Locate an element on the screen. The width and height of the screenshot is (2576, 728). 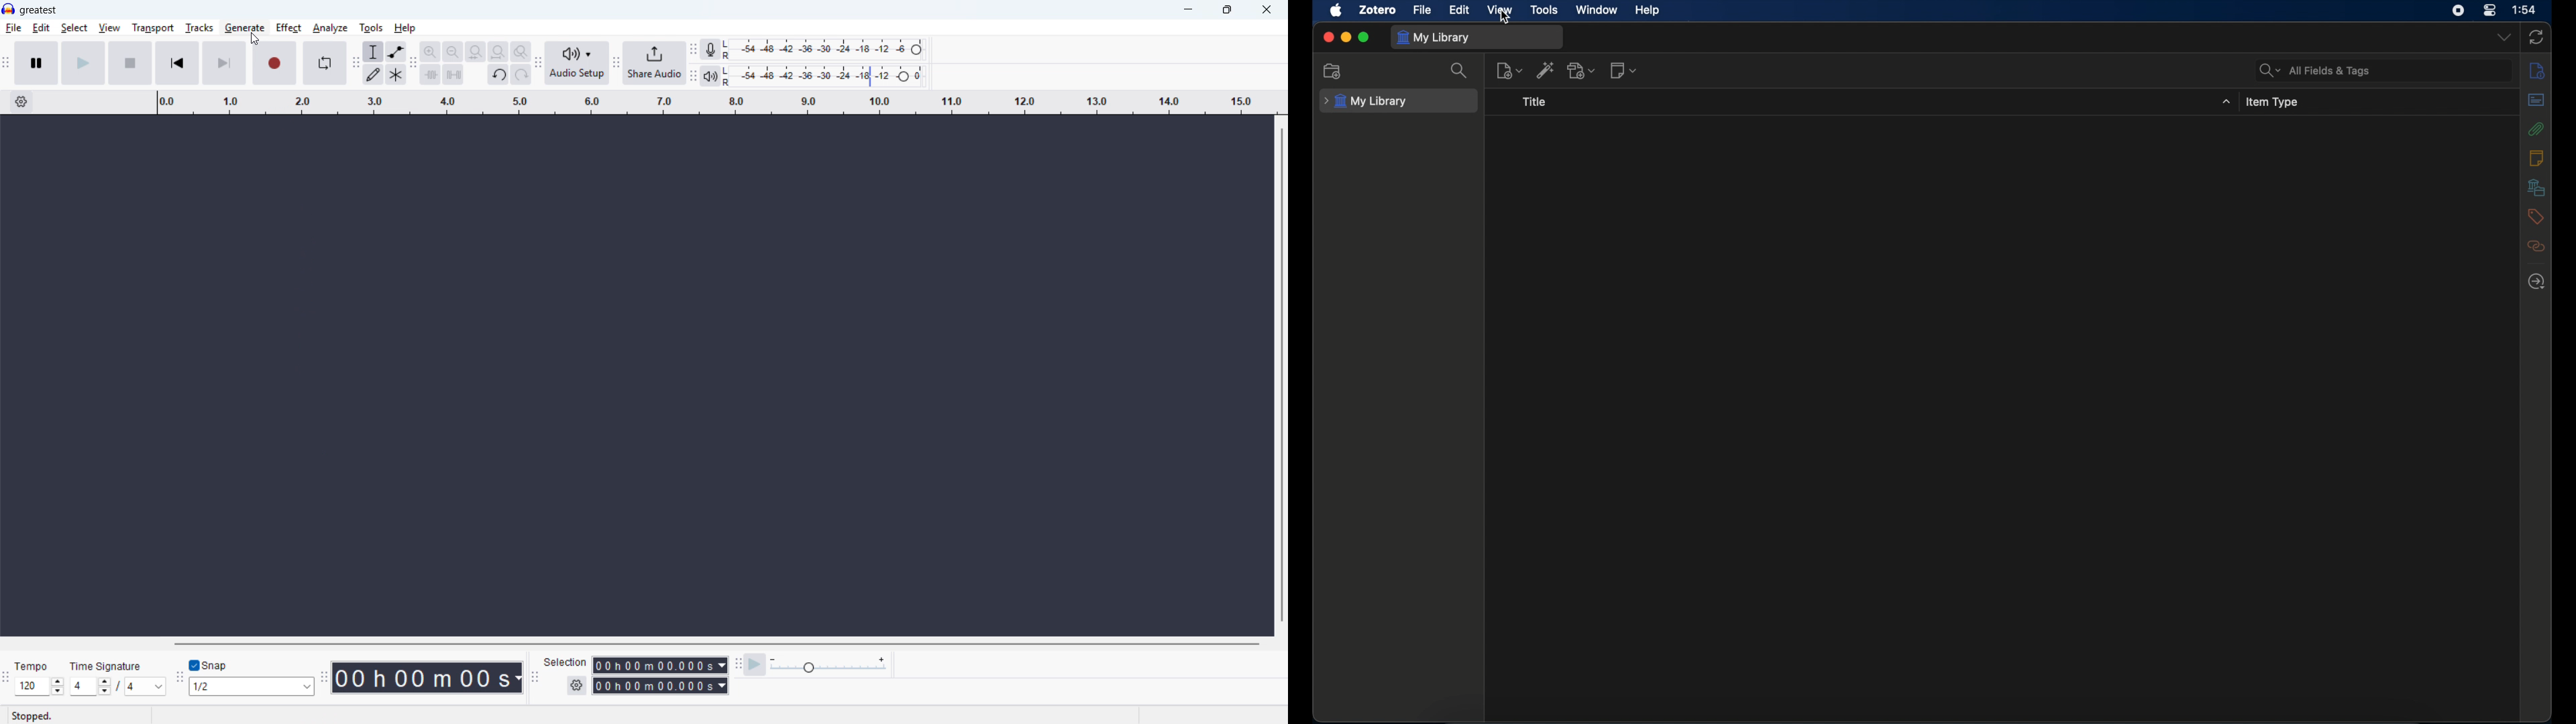
audio setup toolbar is located at coordinates (537, 65).